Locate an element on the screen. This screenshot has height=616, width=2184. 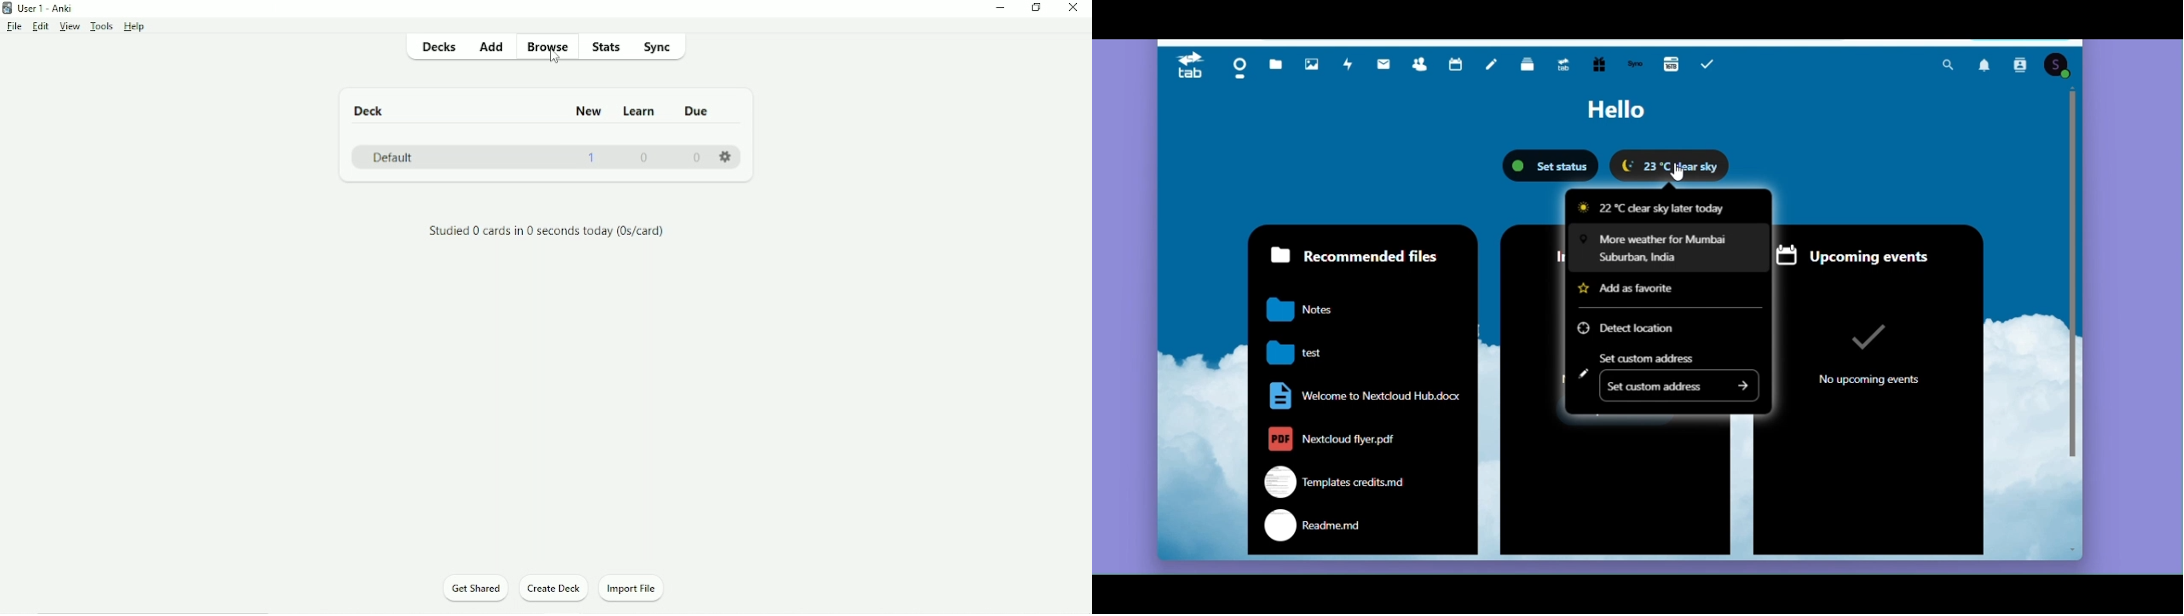
Deck is located at coordinates (1529, 65).